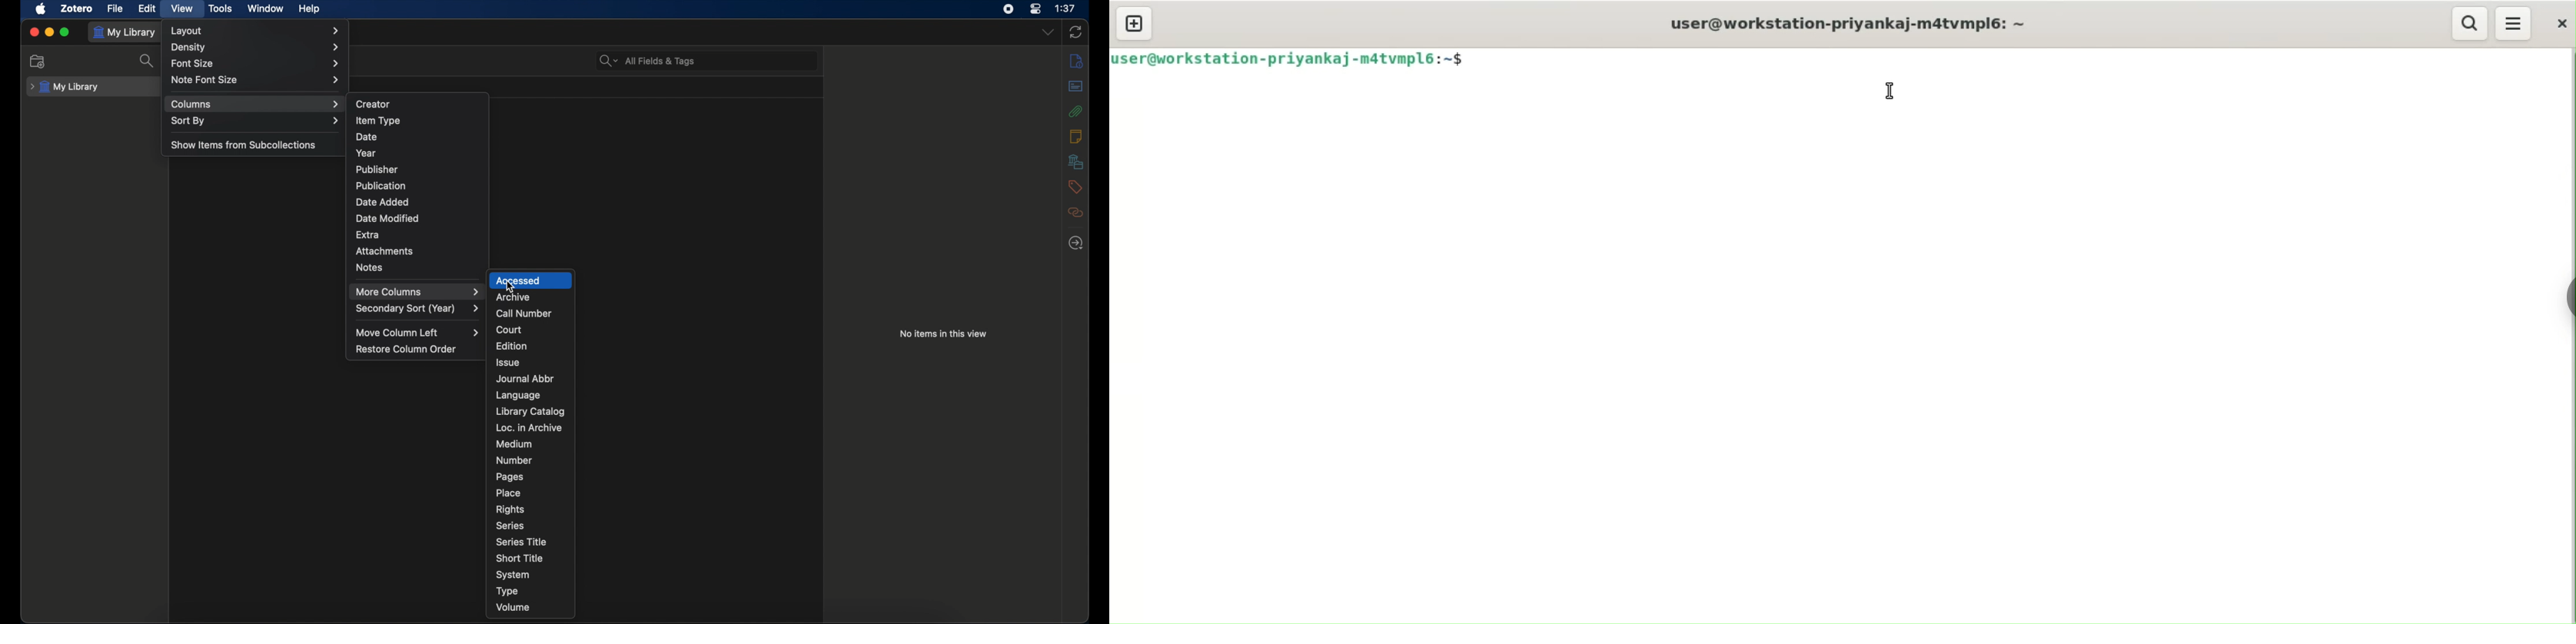 The height and width of the screenshot is (644, 2576). What do you see at coordinates (386, 251) in the screenshot?
I see `attachments` at bounding box center [386, 251].